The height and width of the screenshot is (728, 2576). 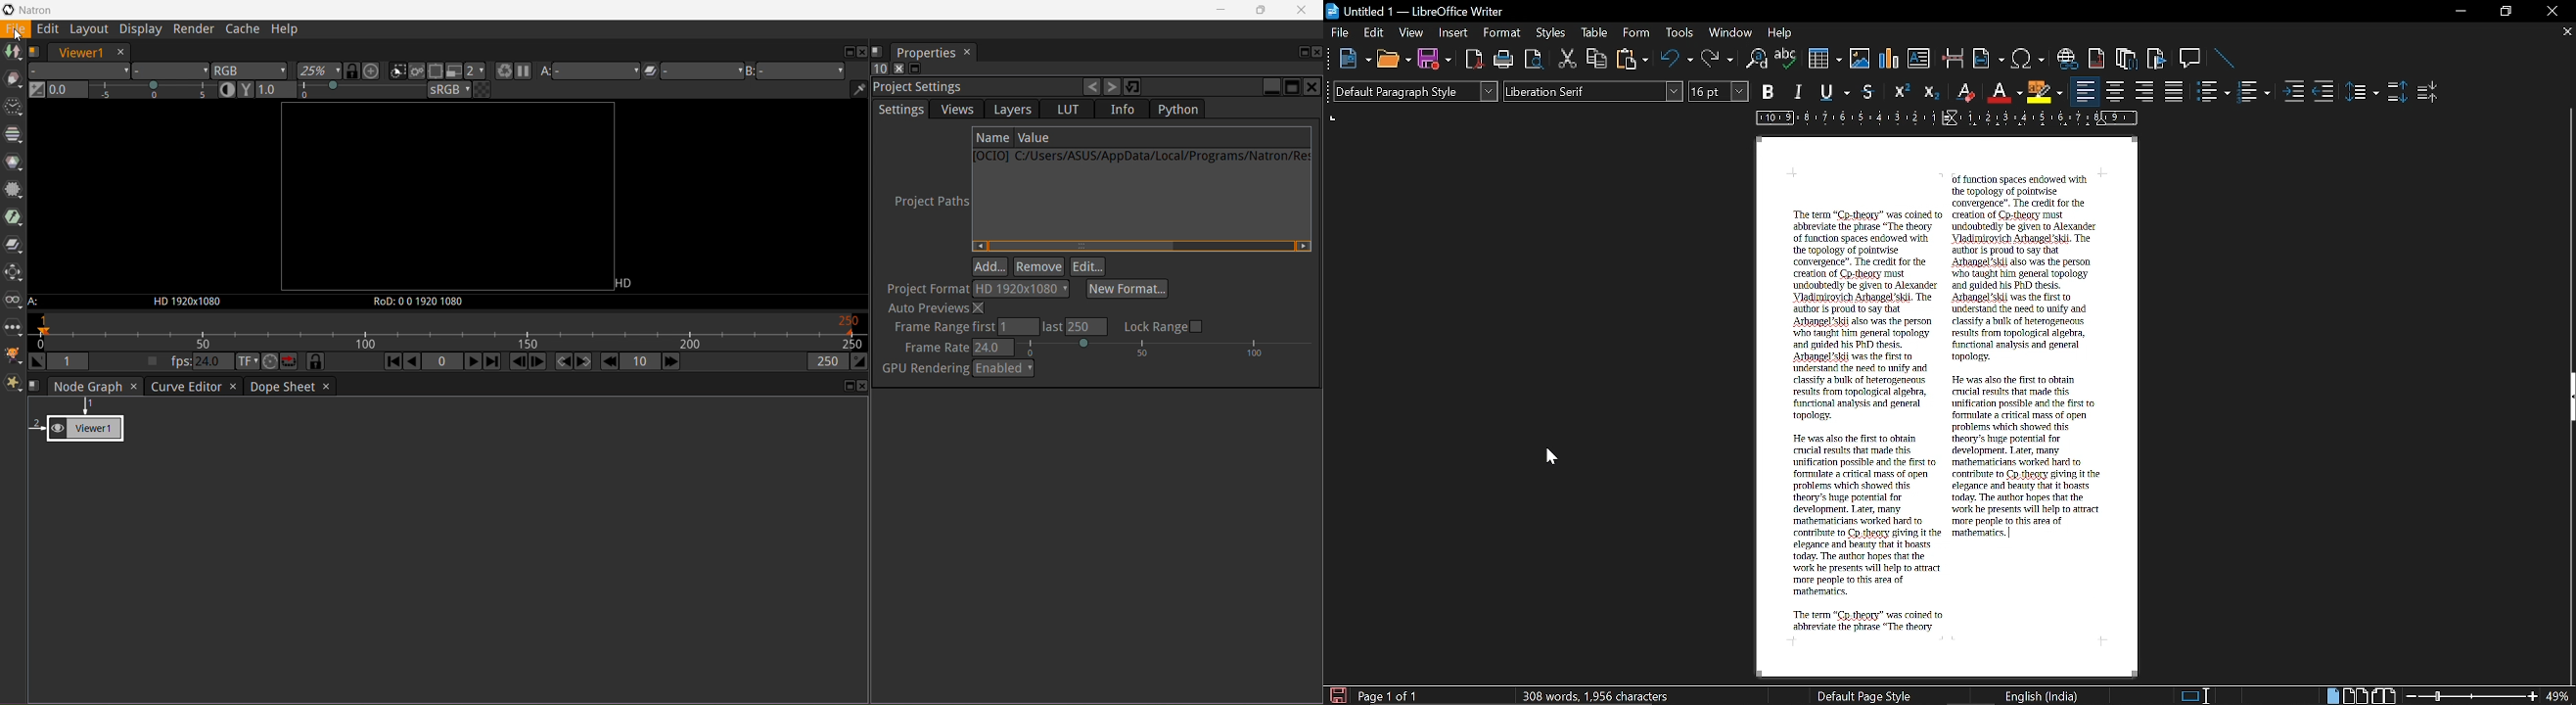 What do you see at coordinates (1454, 33) in the screenshot?
I see `Insert` at bounding box center [1454, 33].